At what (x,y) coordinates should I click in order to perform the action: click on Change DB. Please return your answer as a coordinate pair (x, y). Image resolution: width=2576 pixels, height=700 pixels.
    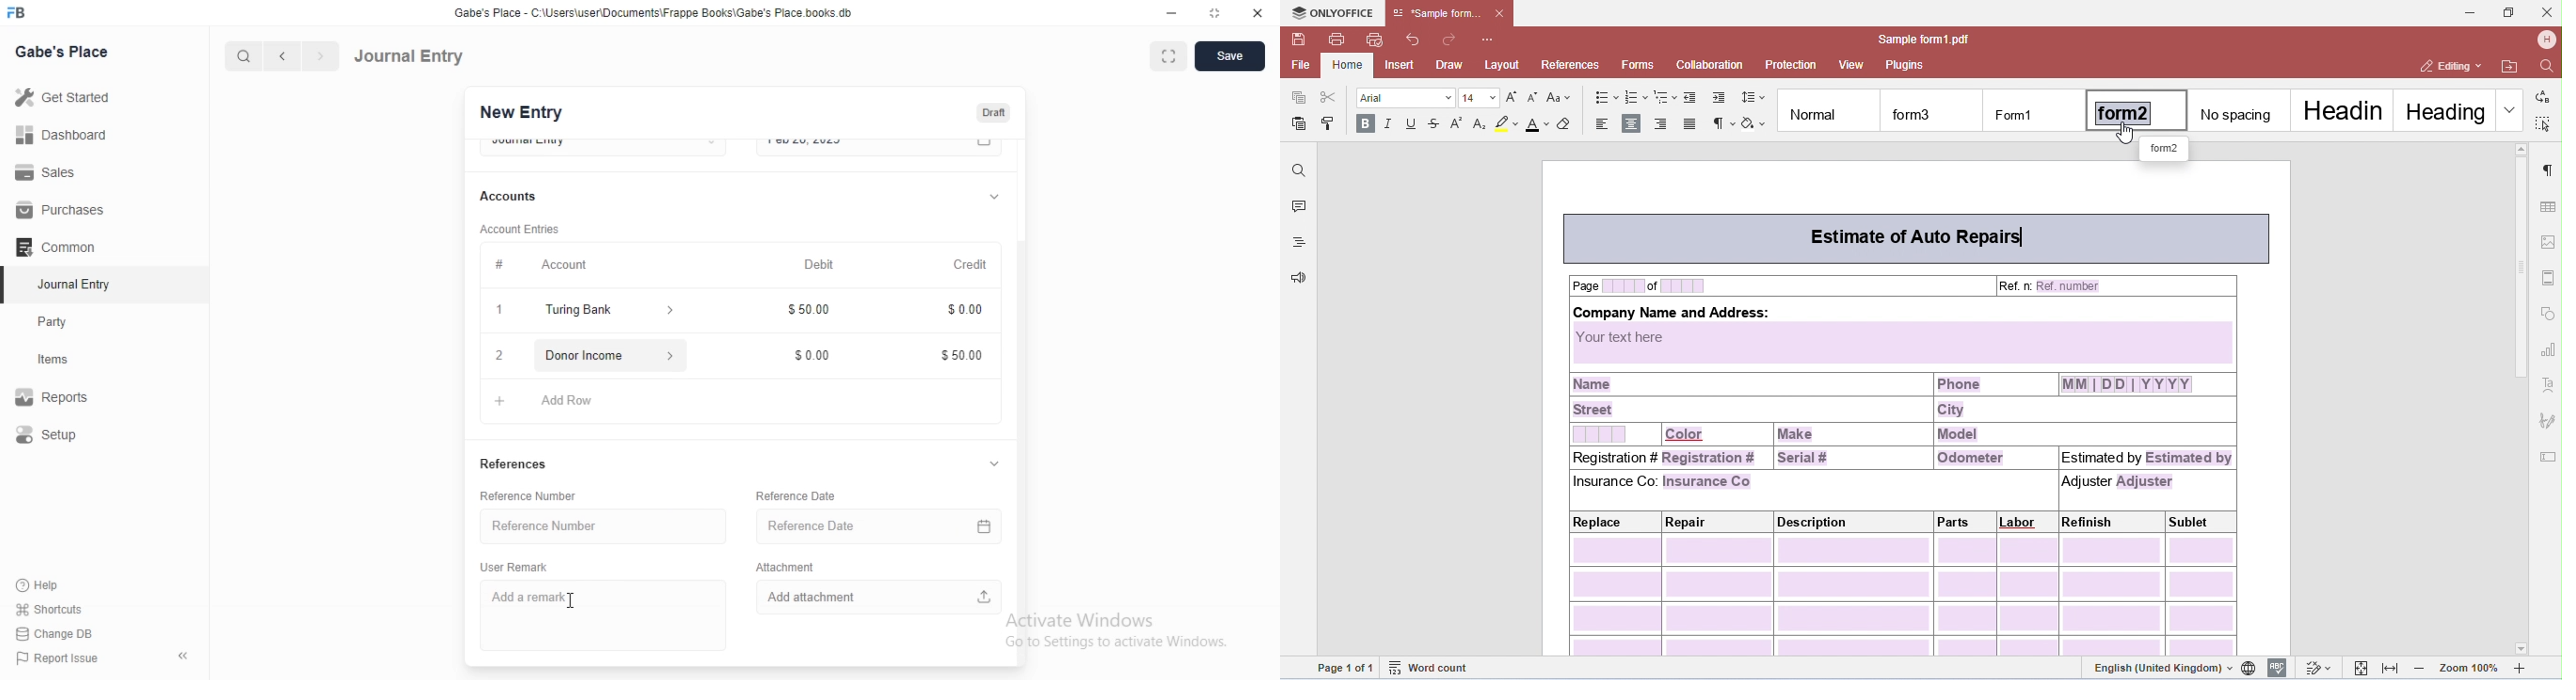
    Looking at the image, I should click on (60, 633).